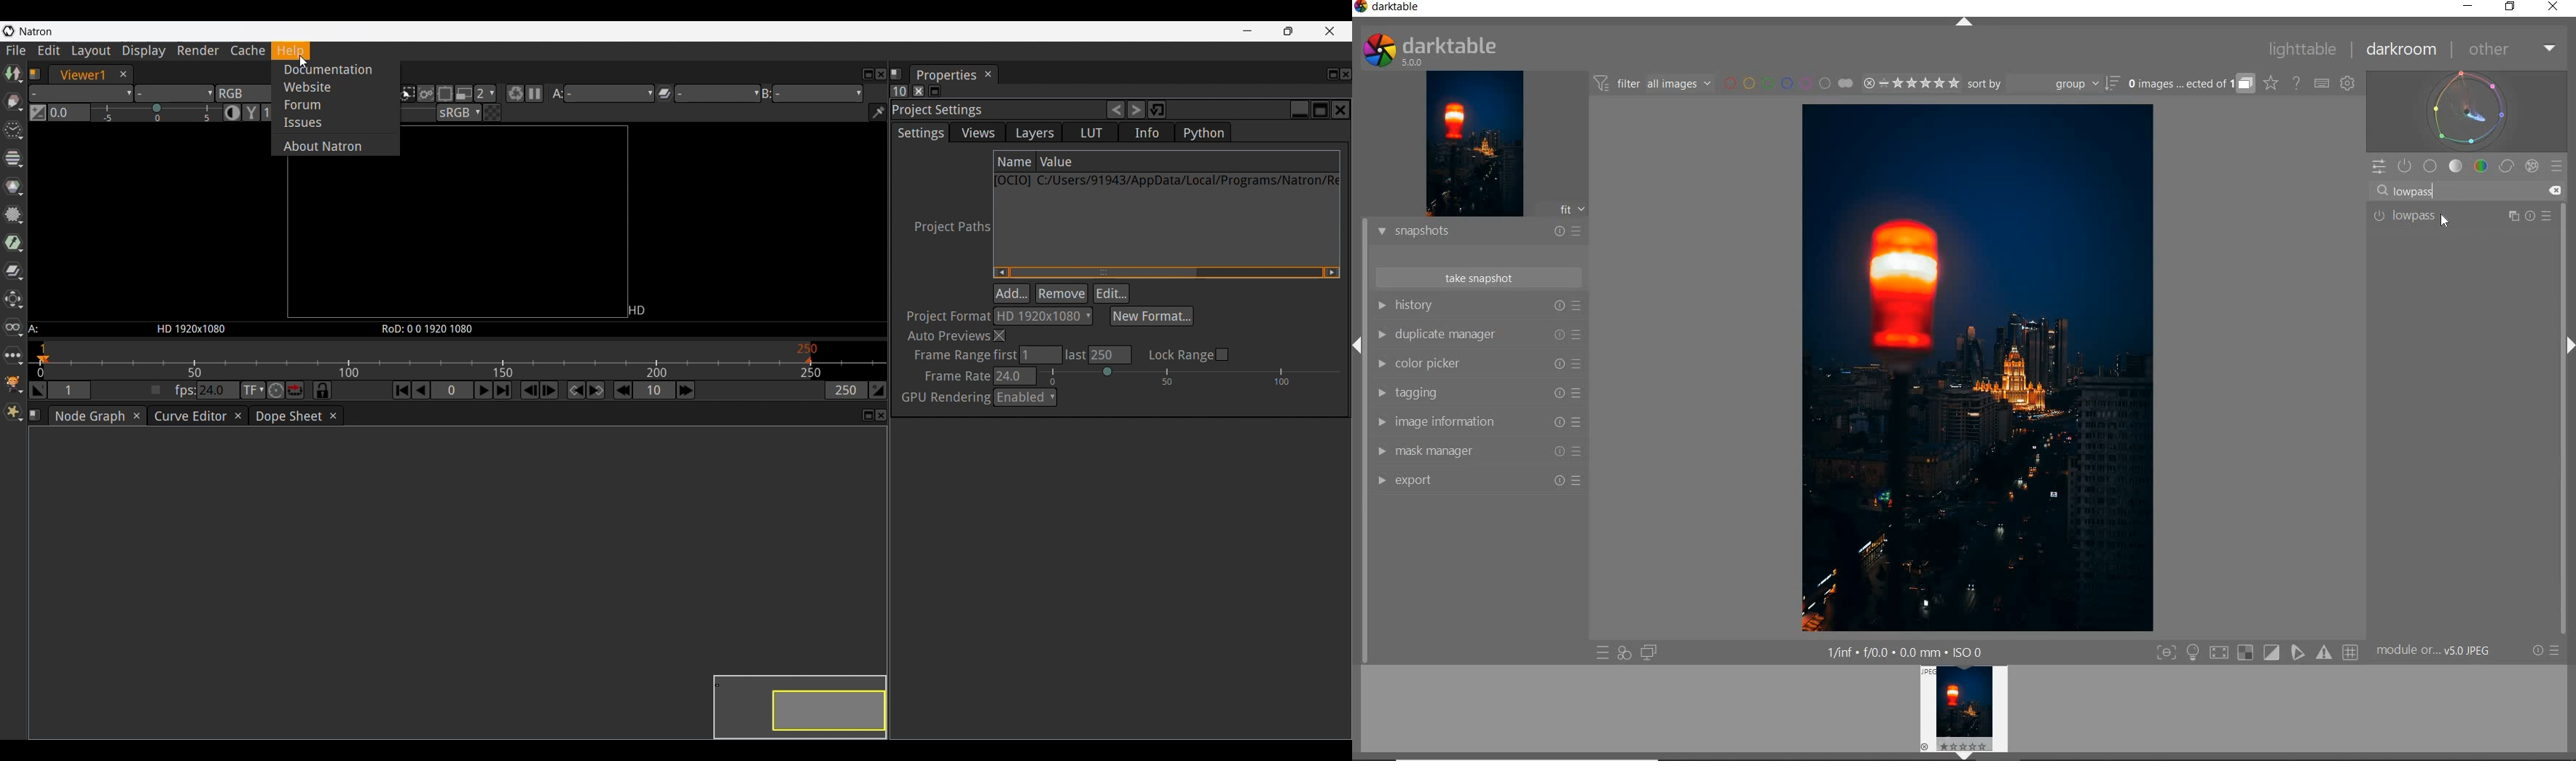 This screenshot has height=784, width=2576. I want to click on RGB, so click(242, 94).